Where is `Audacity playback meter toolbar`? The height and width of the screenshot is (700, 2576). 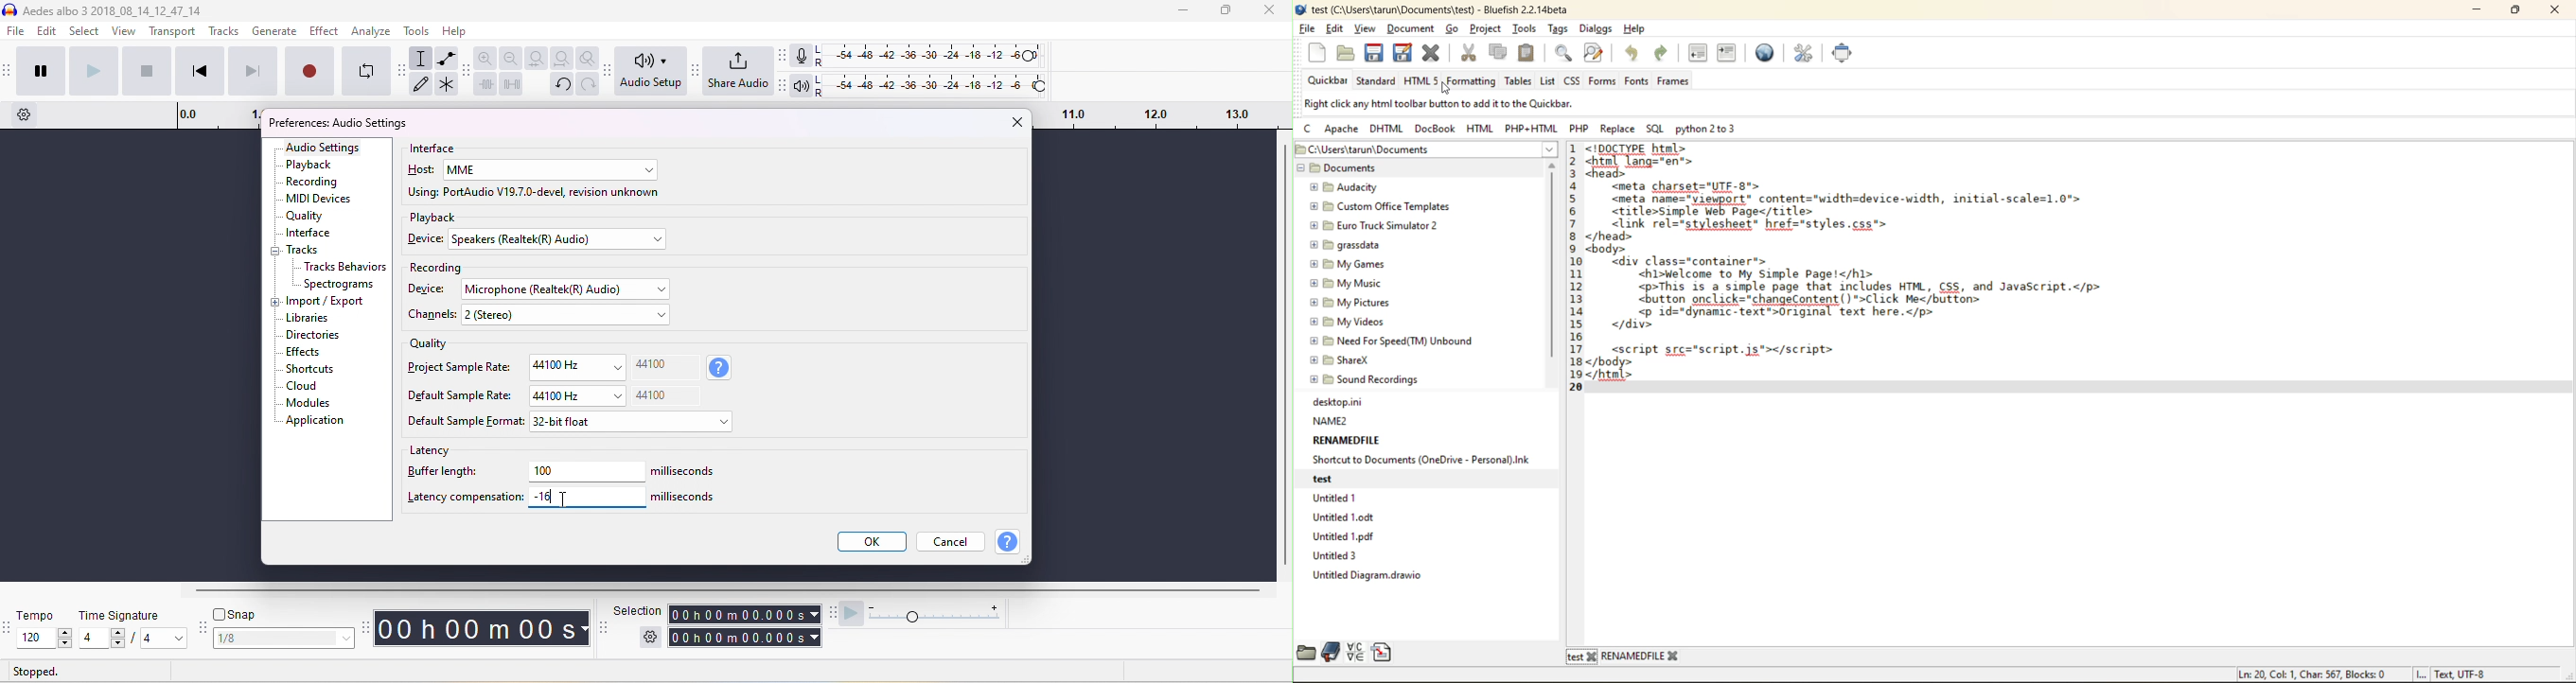 Audacity playback meter toolbar is located at coordinates (784, 86).